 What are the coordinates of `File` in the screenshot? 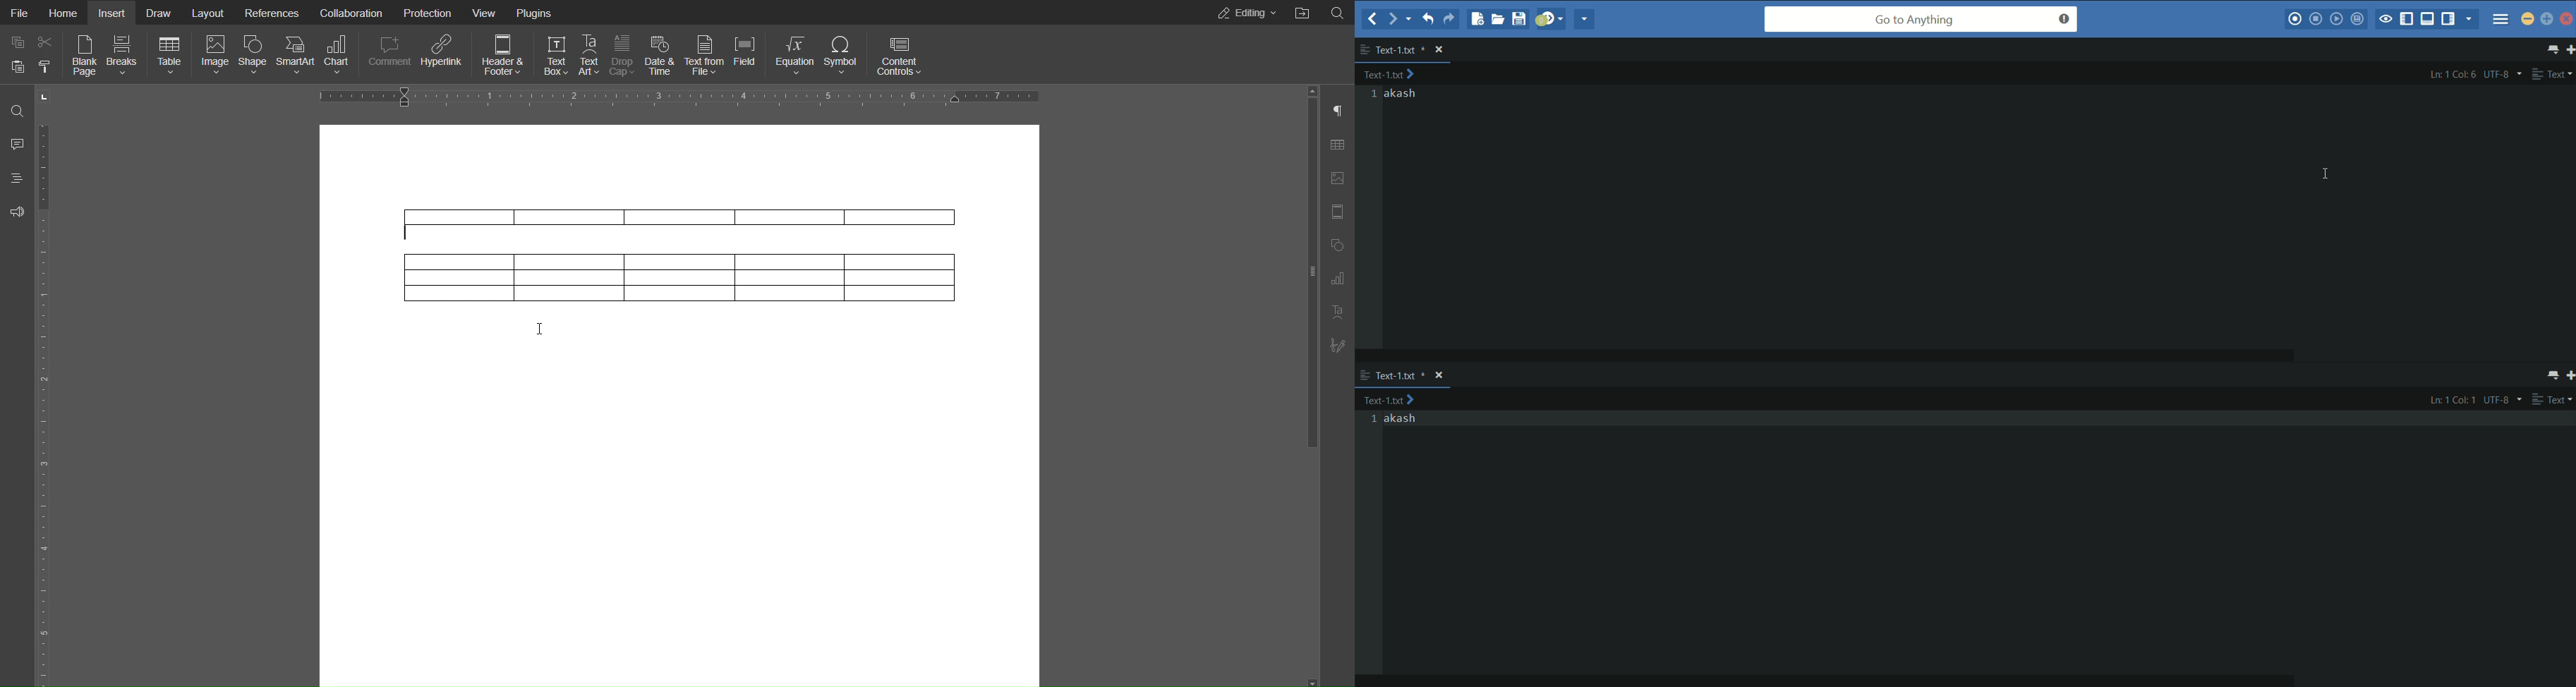 It's located at (20, 12).